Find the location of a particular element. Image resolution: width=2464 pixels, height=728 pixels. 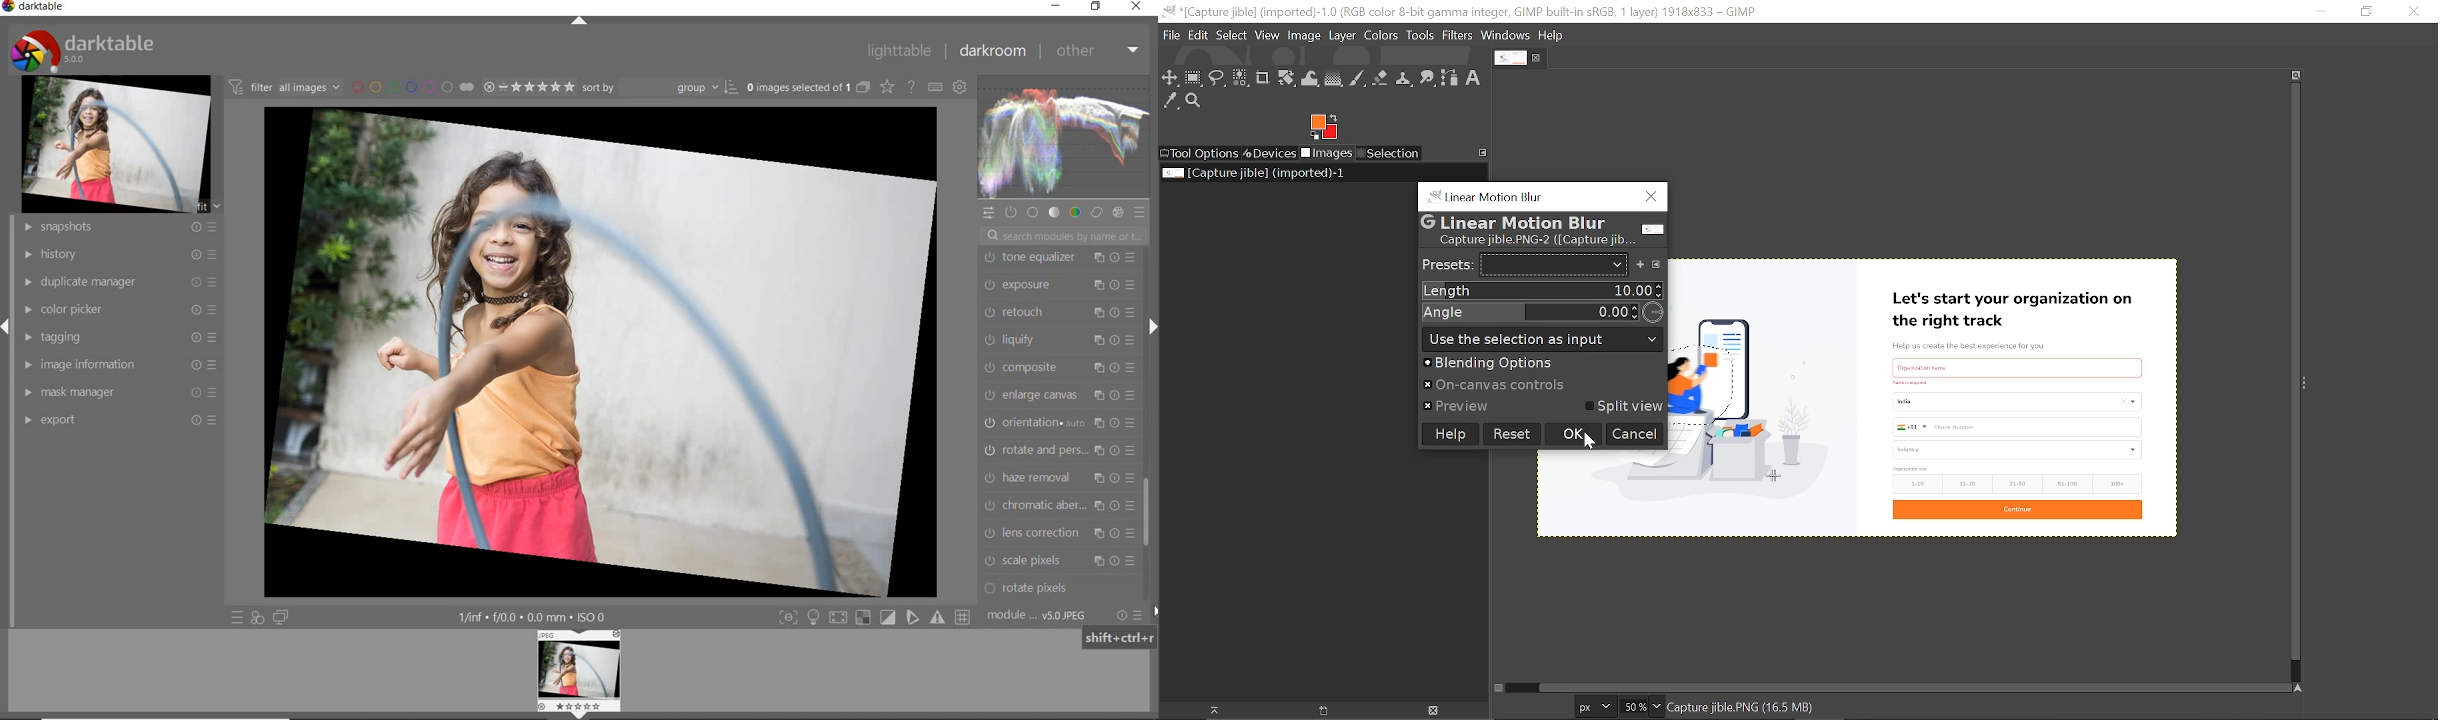

tagging is located at coordinates (119, 337).